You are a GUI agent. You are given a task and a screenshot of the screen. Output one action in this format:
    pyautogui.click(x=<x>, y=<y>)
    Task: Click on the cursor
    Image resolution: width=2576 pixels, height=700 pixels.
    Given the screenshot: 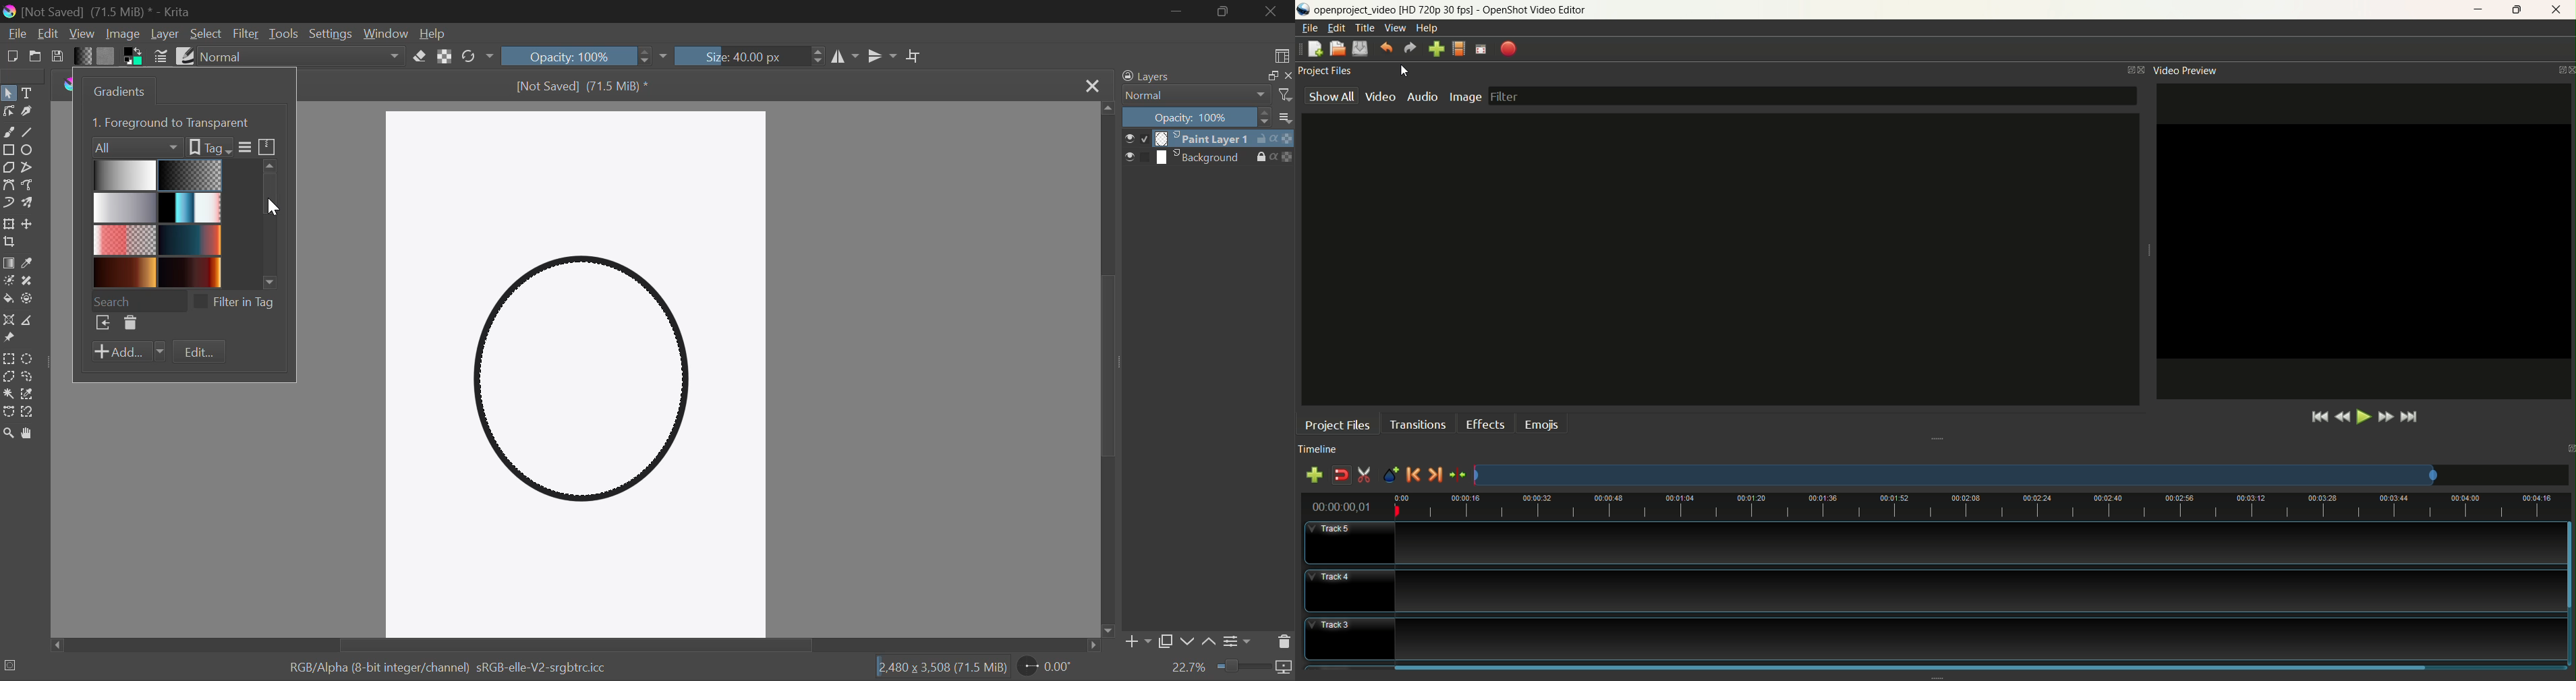 What is the action you would take?
    pyautogui.click(x=1405, y=73)
    